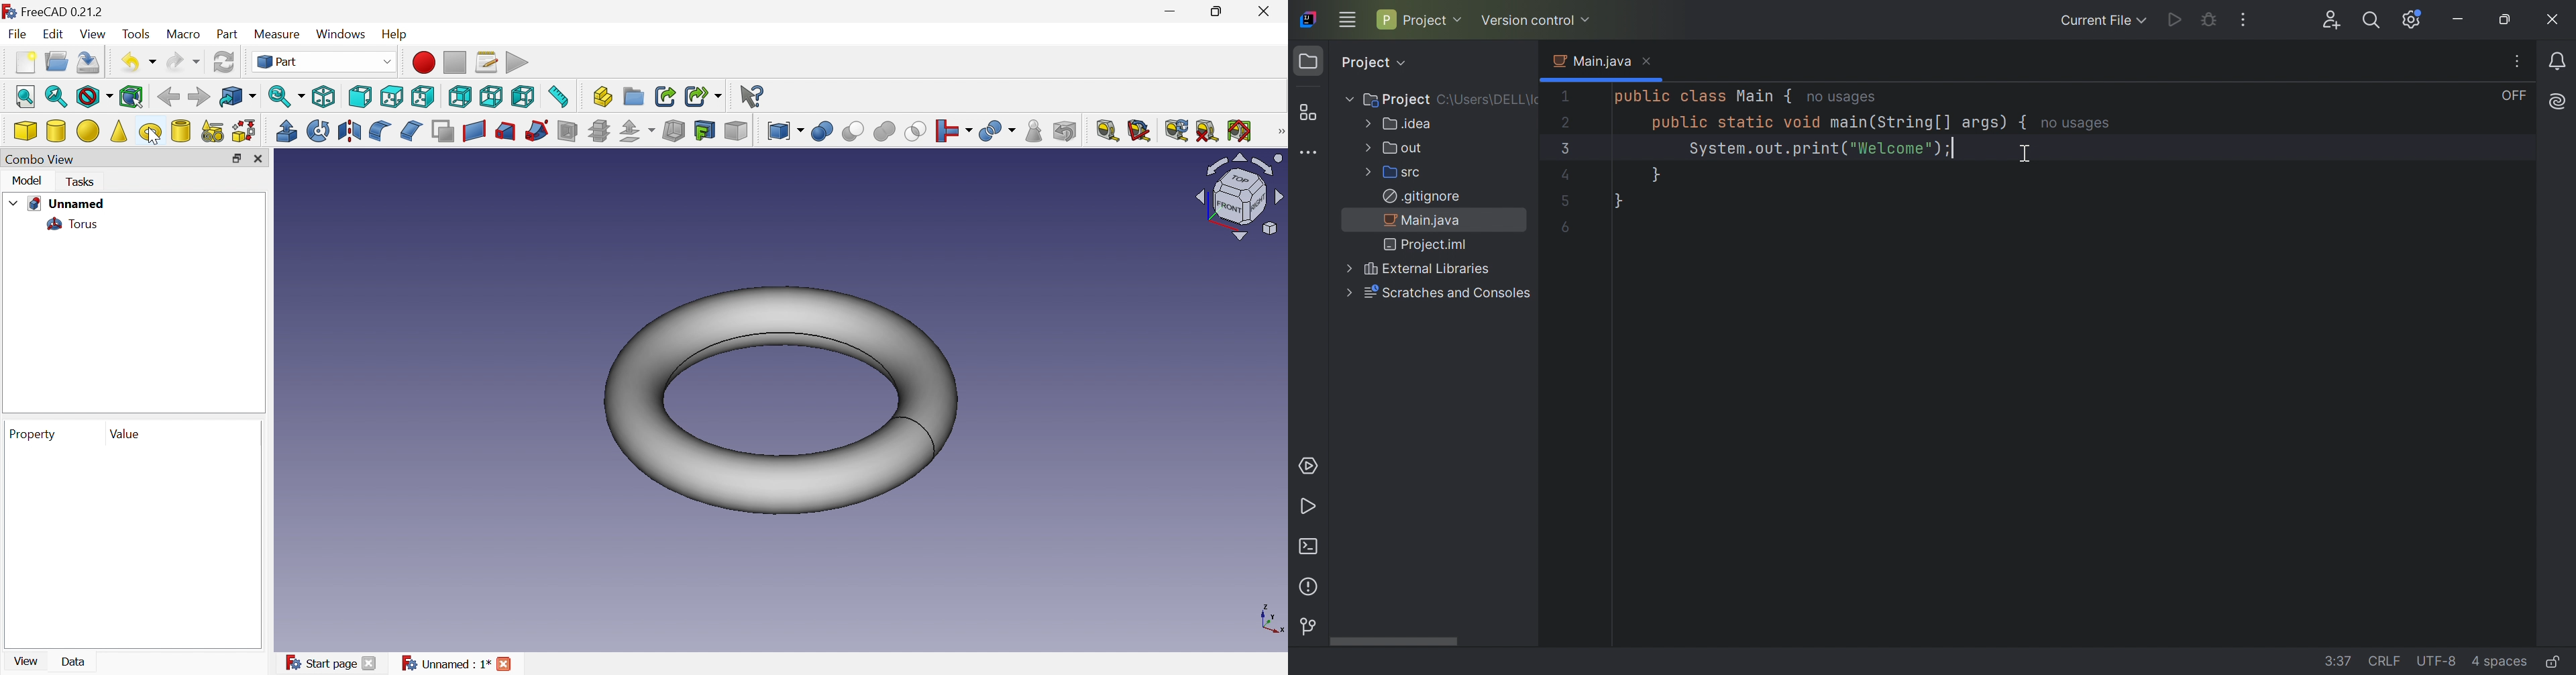 Image resolution: width=2576 pixels, height=700 pixels. I want to click on Macros, so click(488, 62).